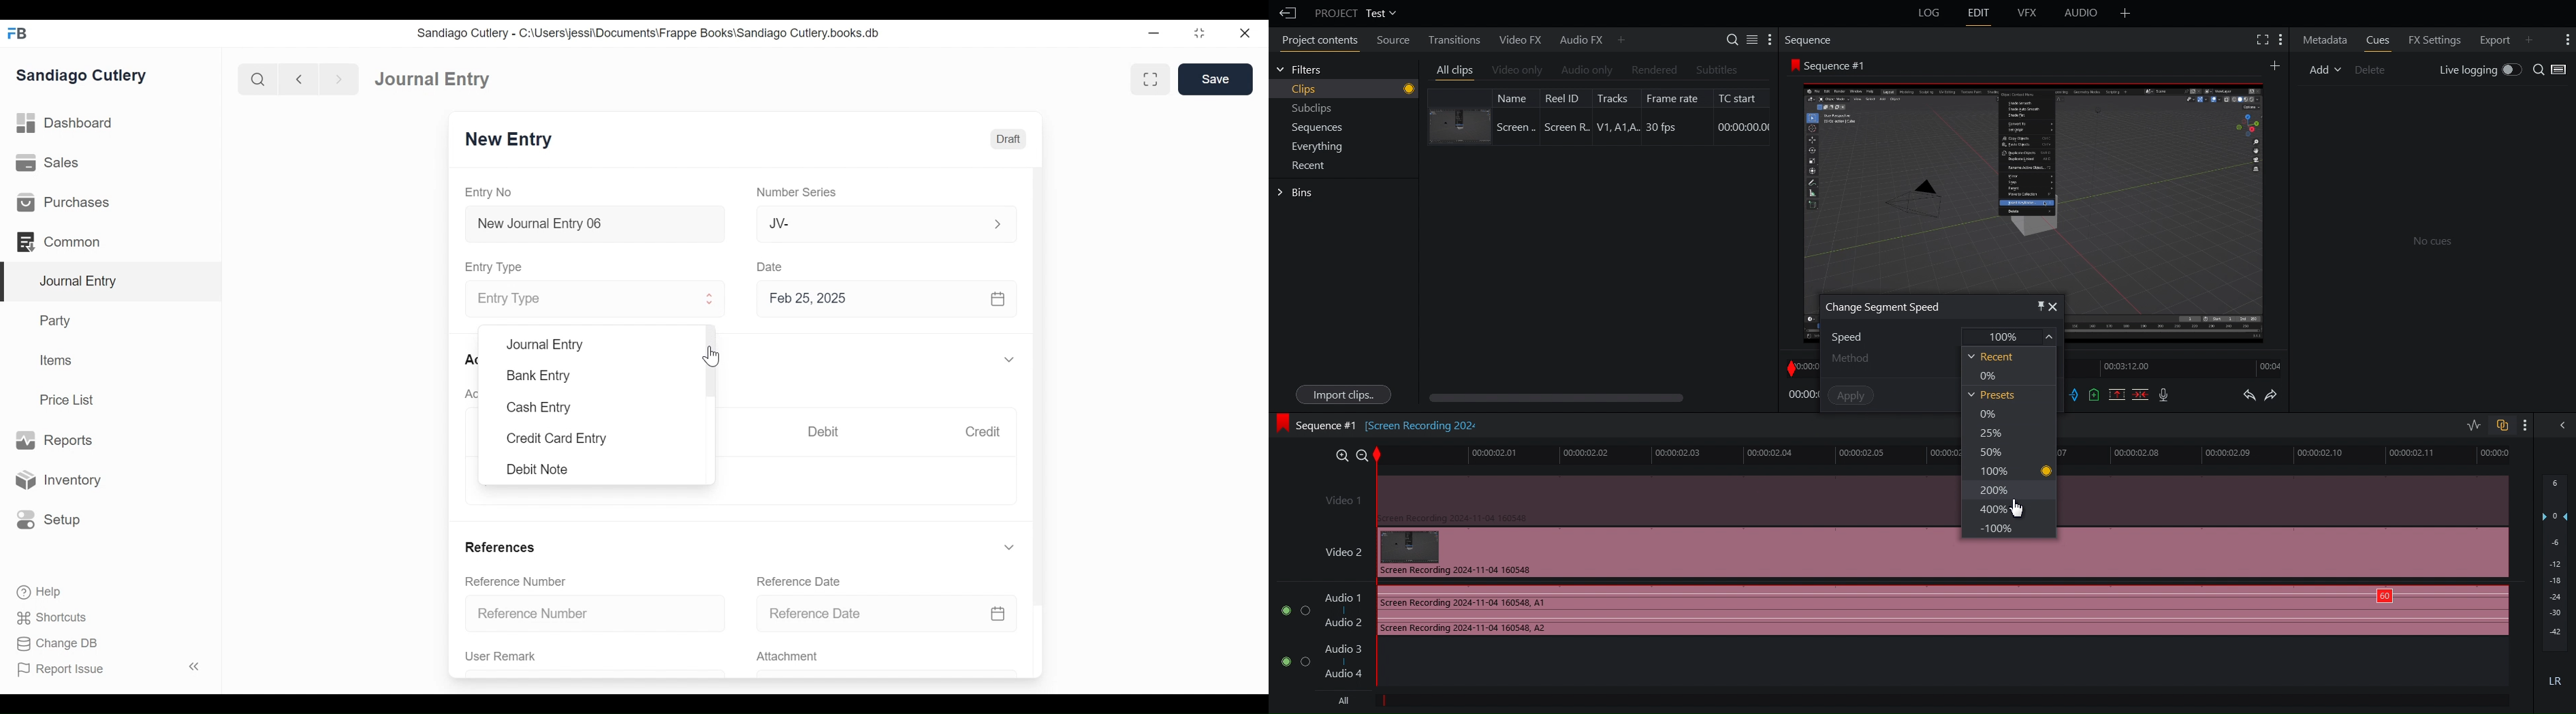 The image size is (2576, 728). What do you see at coordinates (1284, 13) in the screenshot?
I see `Back` at bounding box center [1284, 13].